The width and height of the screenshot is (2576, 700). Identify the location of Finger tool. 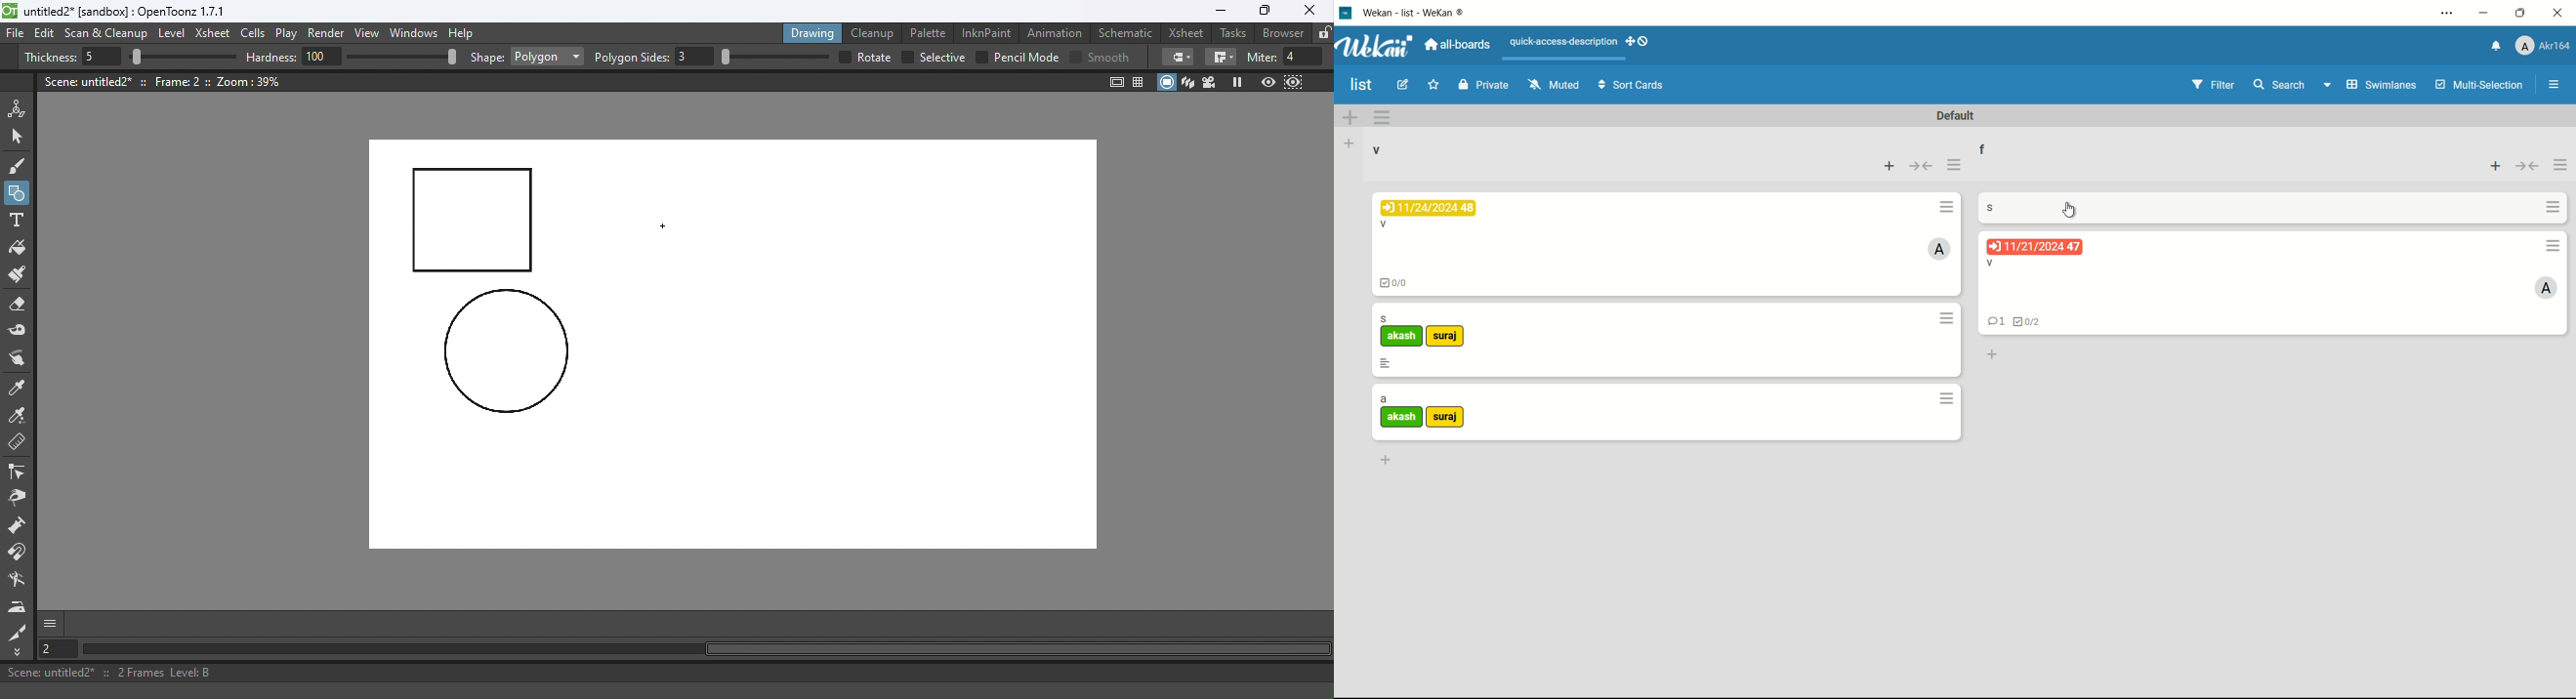
(18, 360).